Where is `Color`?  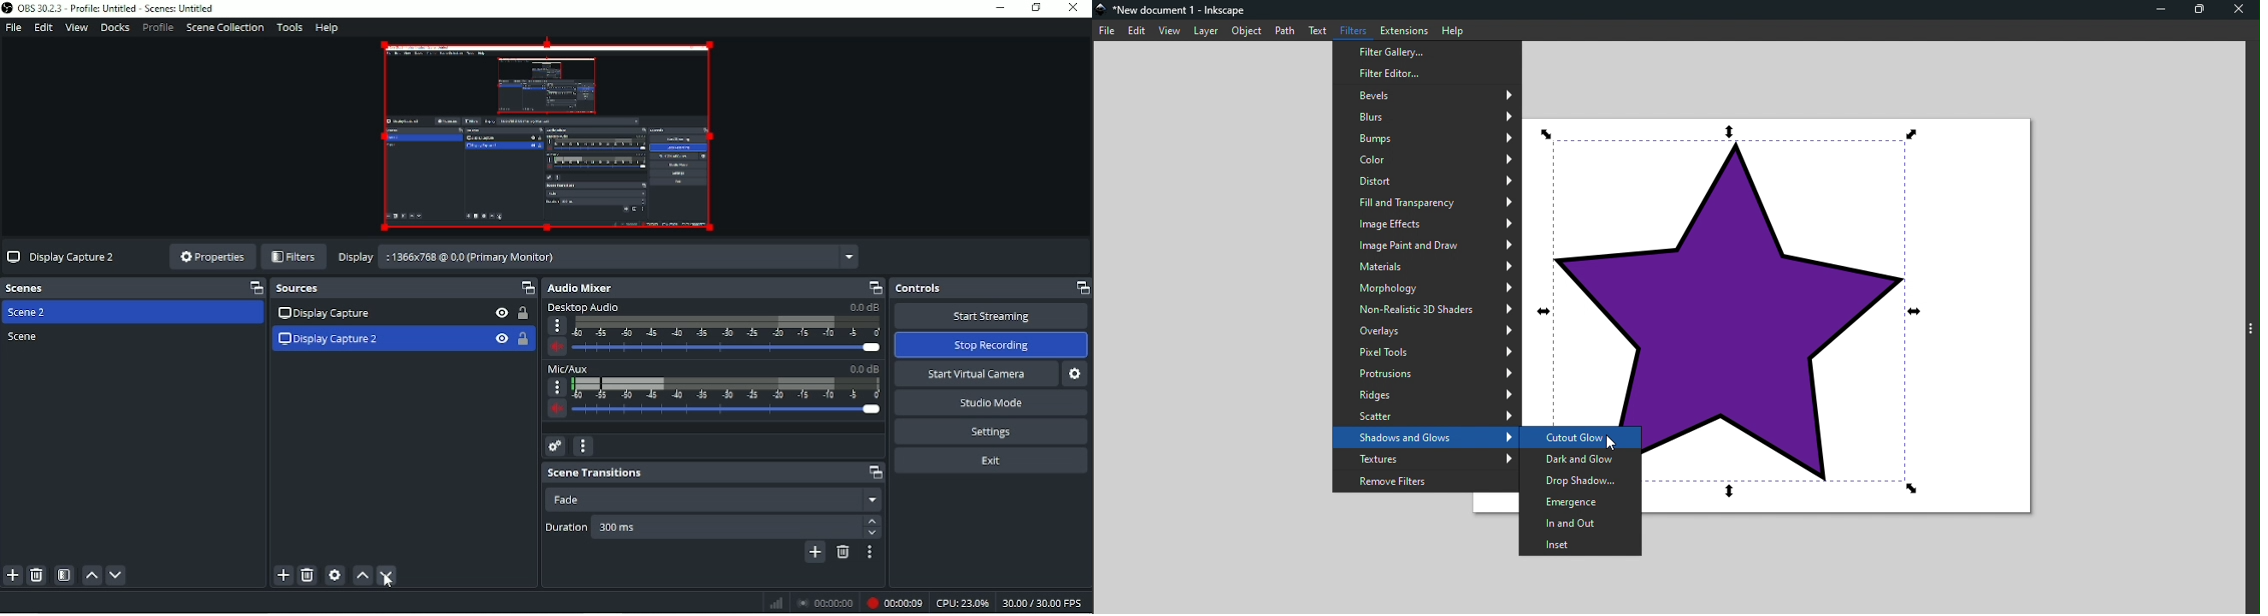 Color is located at coordinates (1426, 160).